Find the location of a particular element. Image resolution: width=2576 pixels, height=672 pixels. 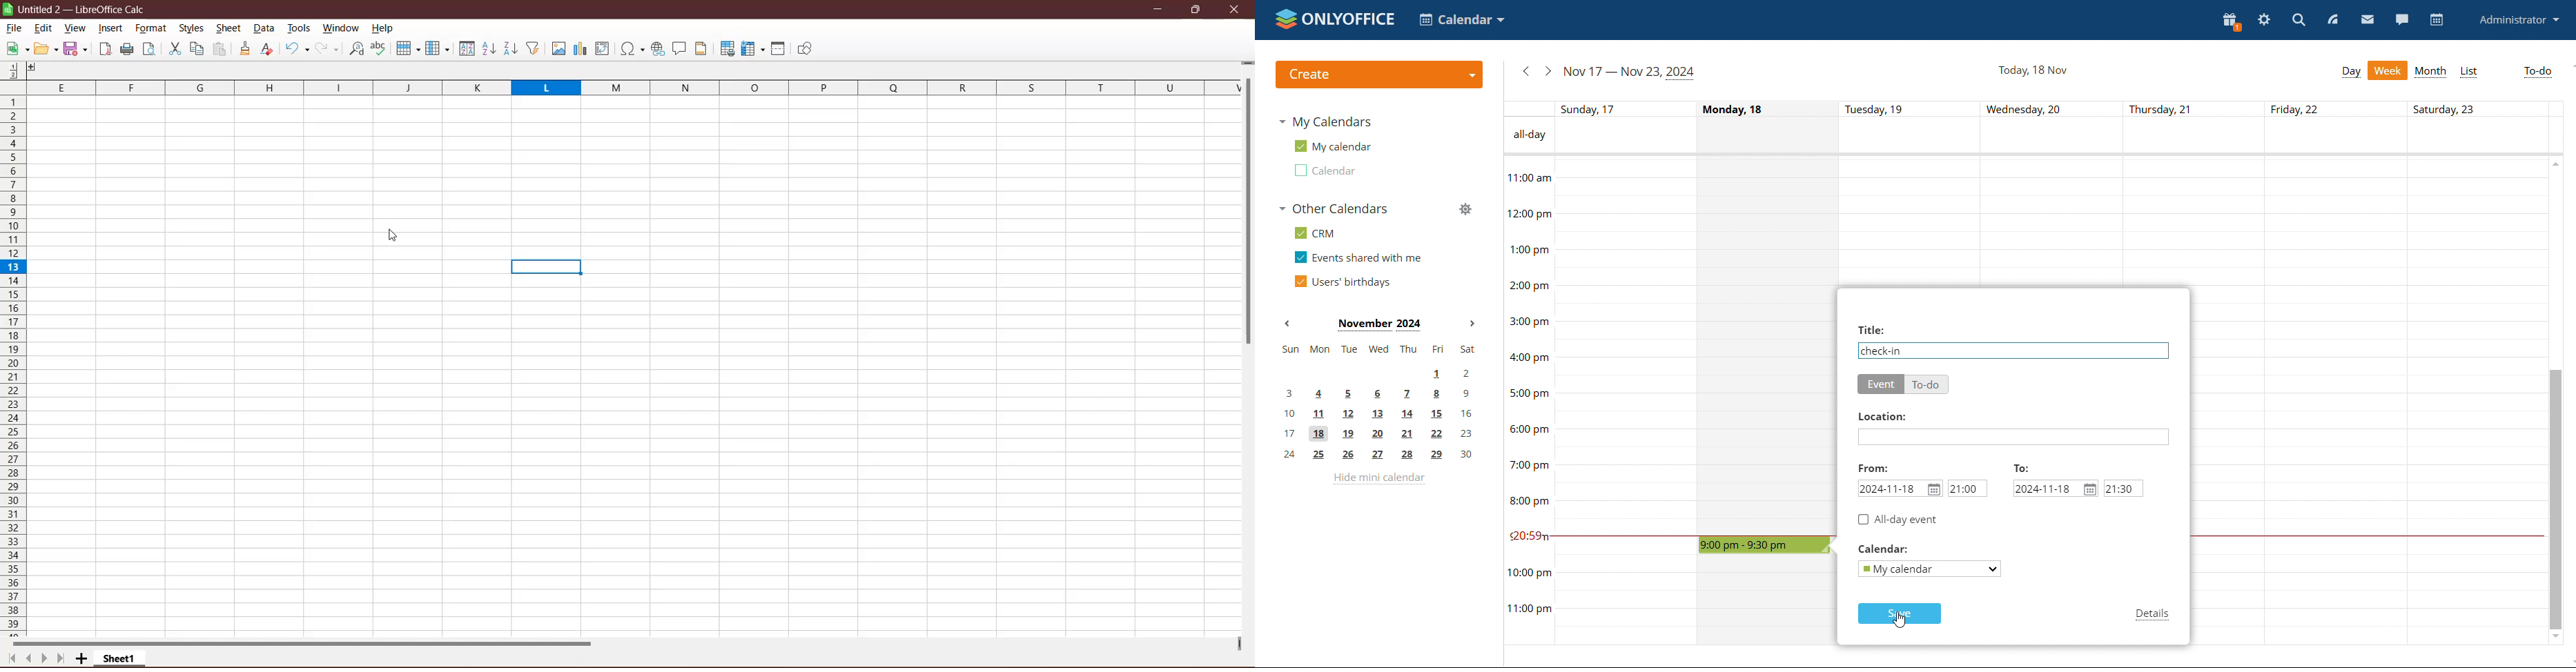

Edit is located at coordinates (46, 49).